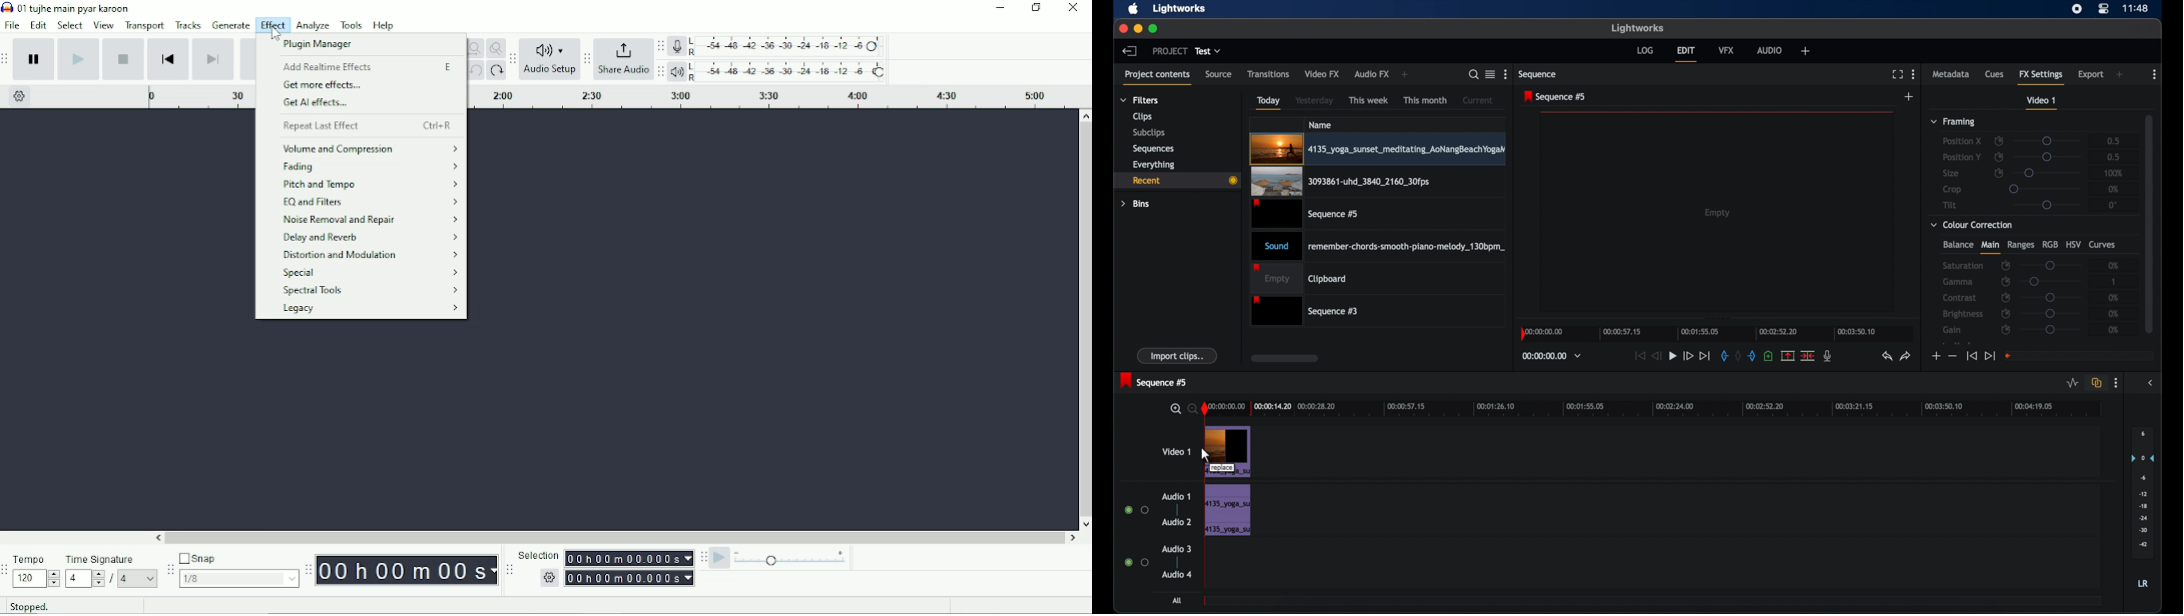 The height and width of the screenshot is (616, 2184). What do you see at coordinates (143, 26) in the screenshot?
I see `Transport` at bounding box center [143, 26].